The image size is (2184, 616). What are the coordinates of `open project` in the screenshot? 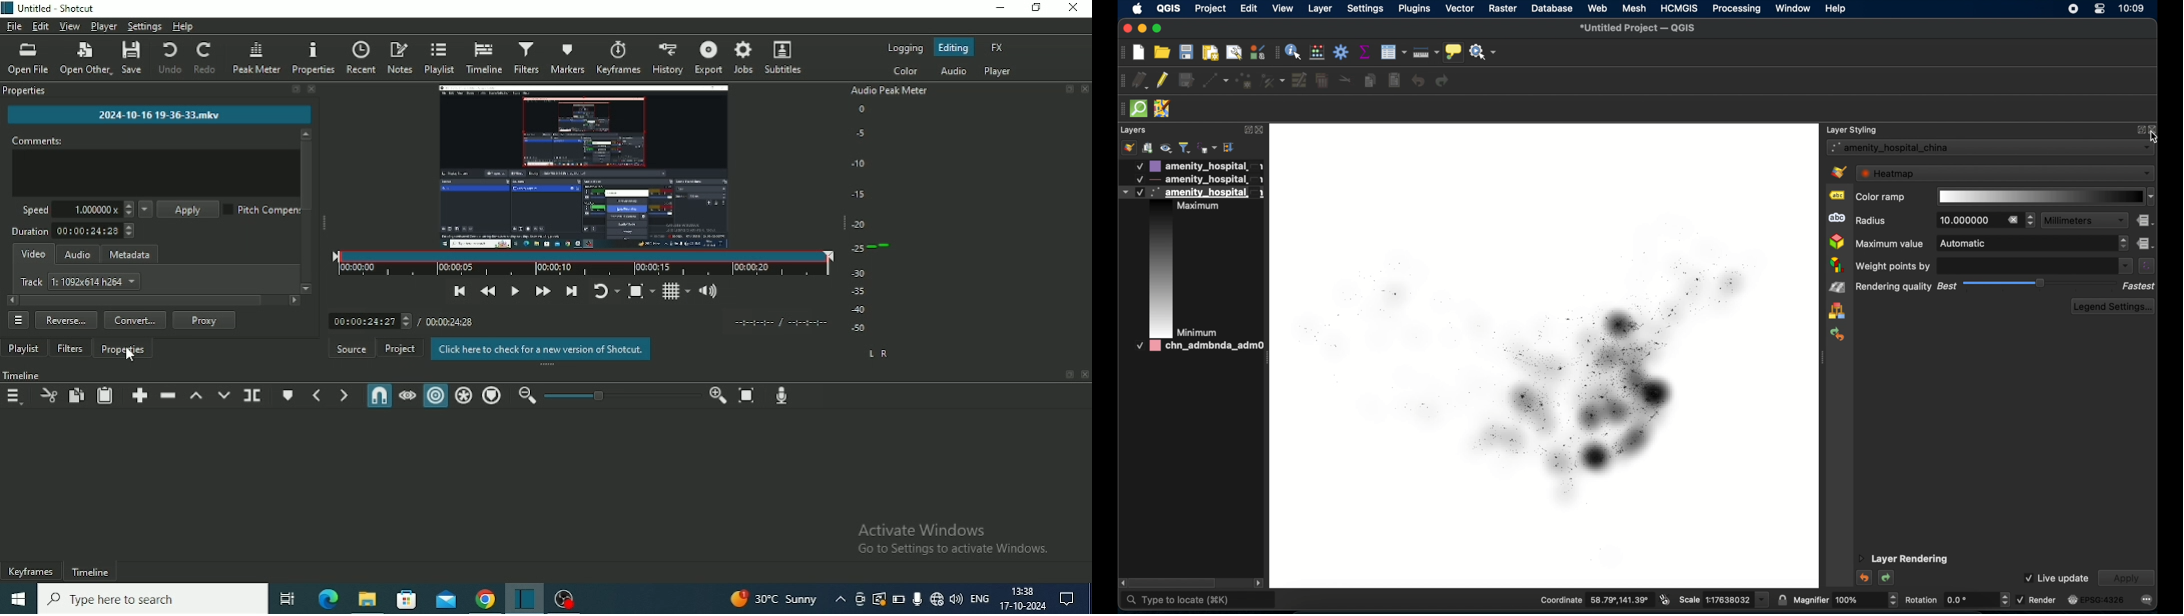 It's located at (1161, 52).